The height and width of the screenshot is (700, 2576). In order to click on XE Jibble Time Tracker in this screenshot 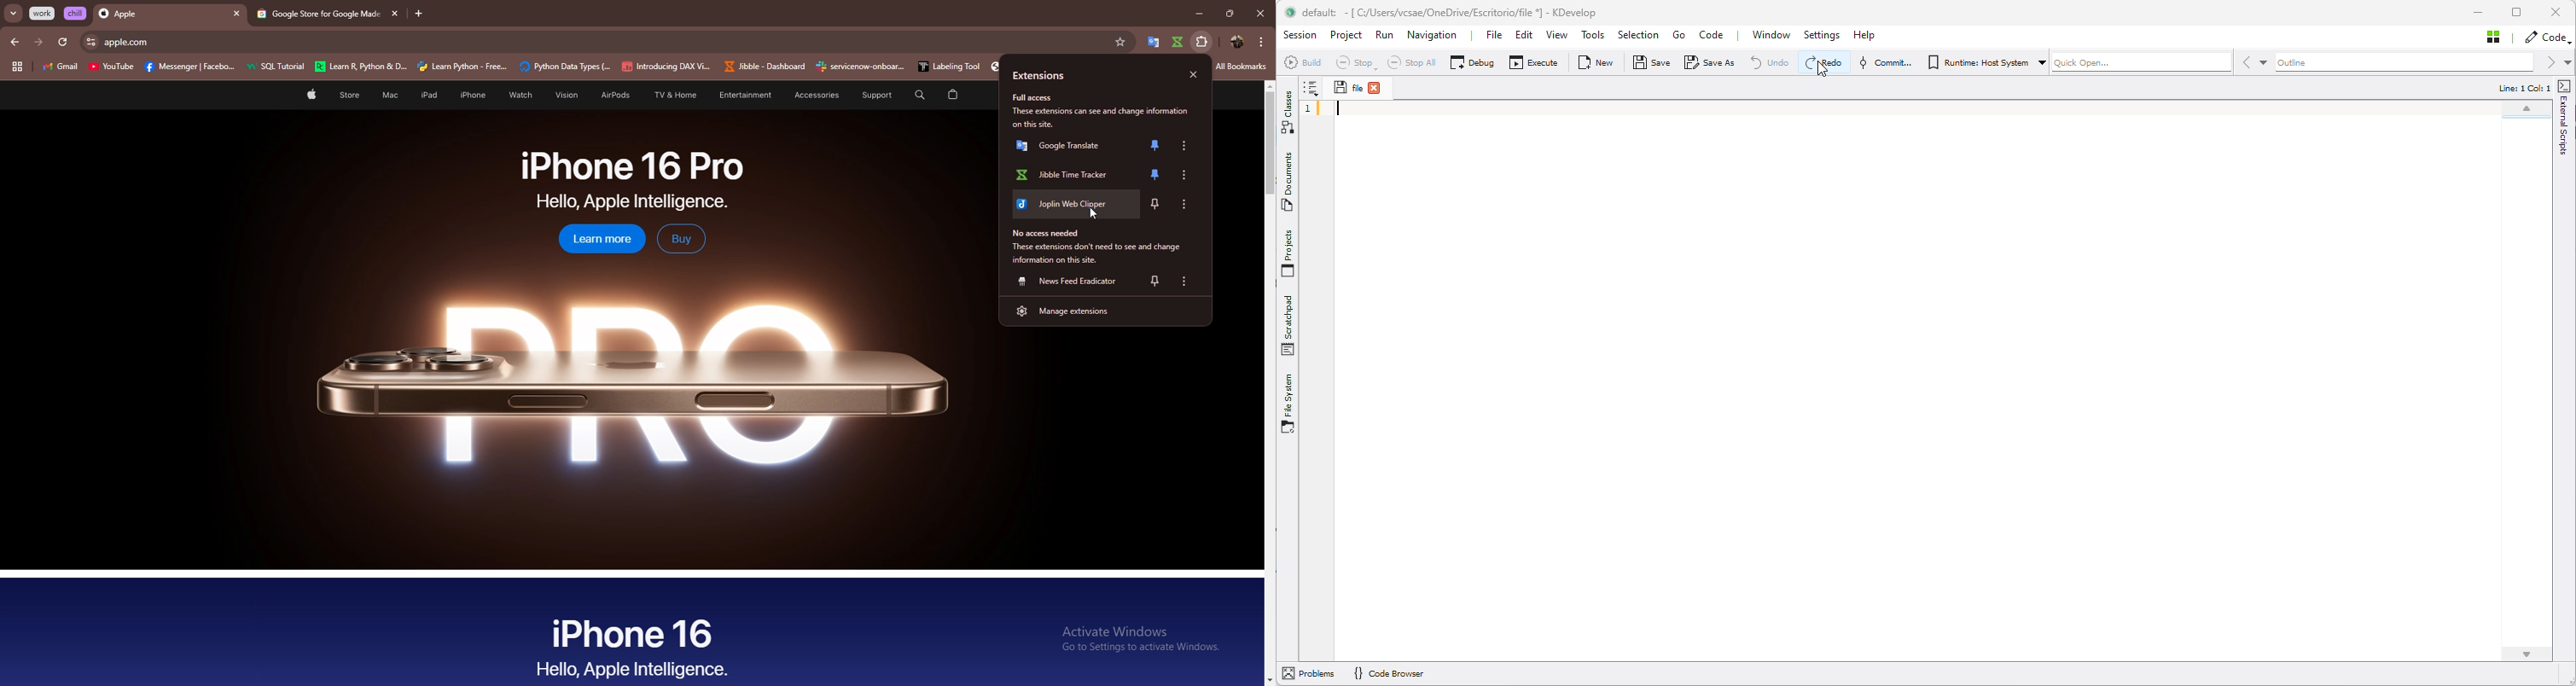, I will do `click(1065, 177)`.